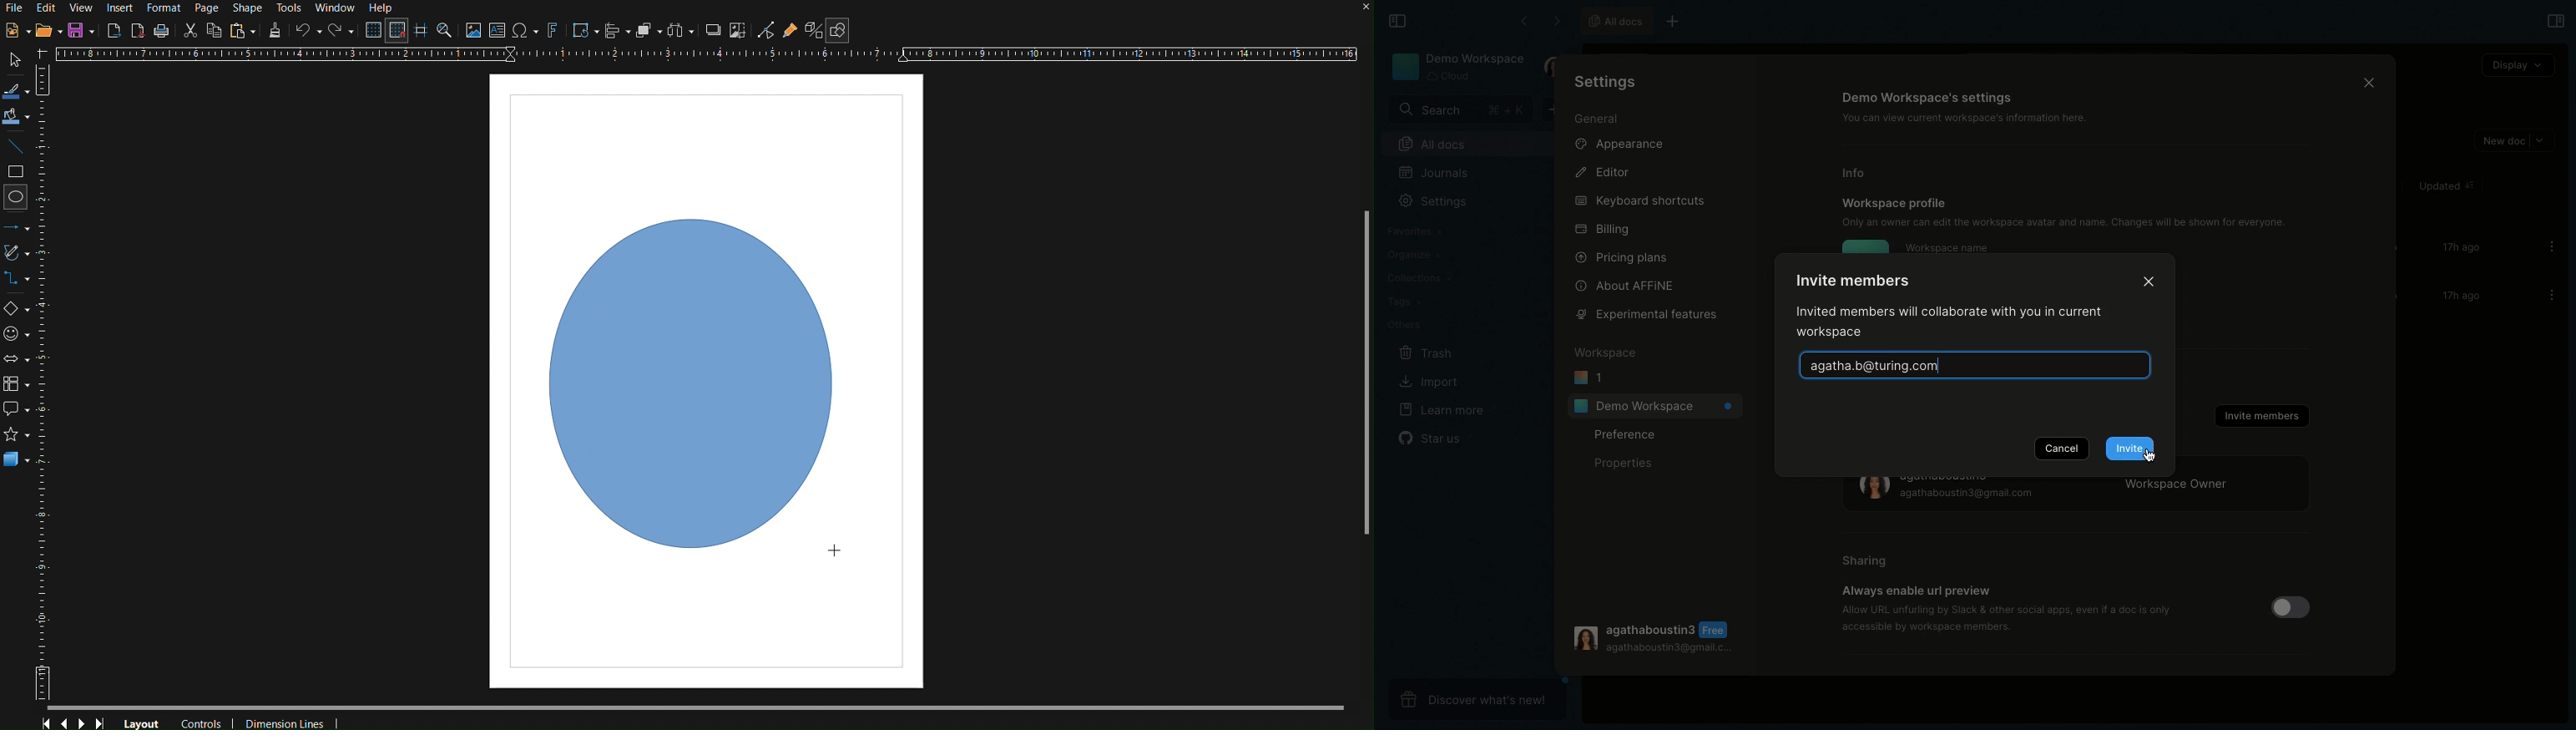 Image resolution: width=2576 pixels, height=756 pixels. Describe the element at coordinates (14, 9) in the screenshot. I see `File` at that location.